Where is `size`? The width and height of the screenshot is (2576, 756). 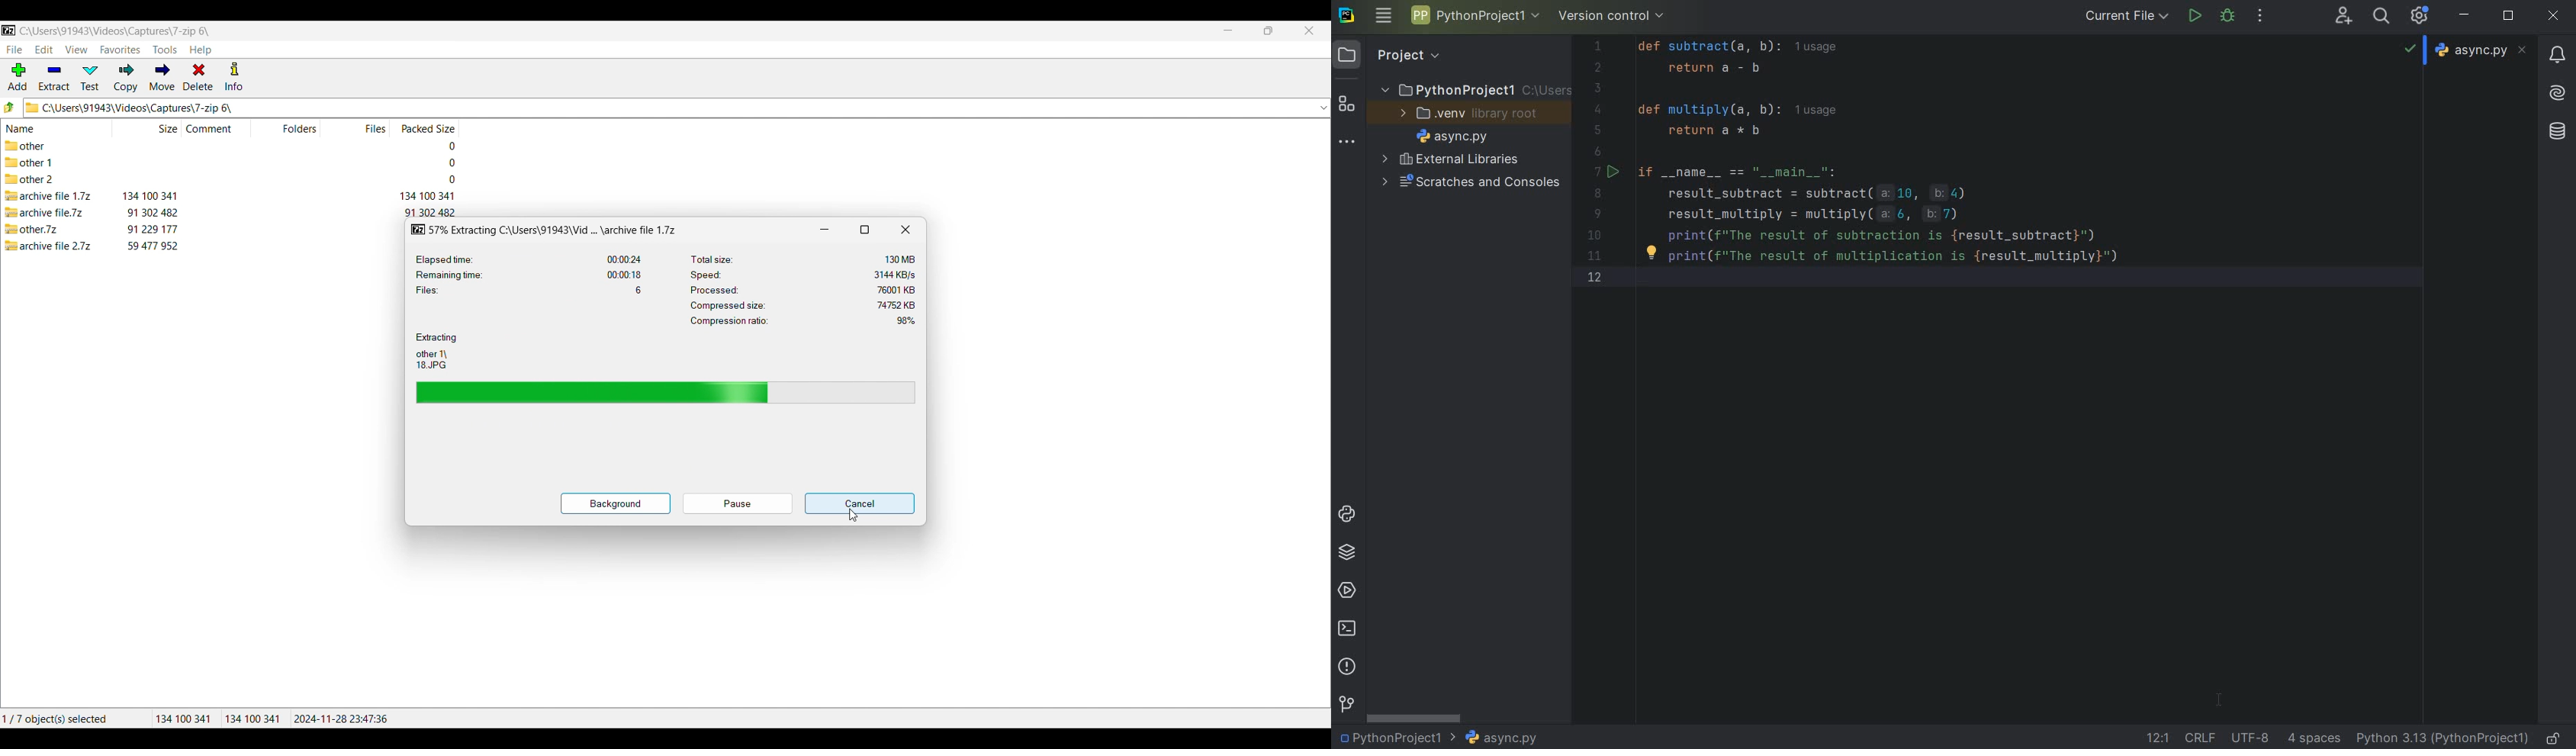 size is located at coordinates (152, 228).